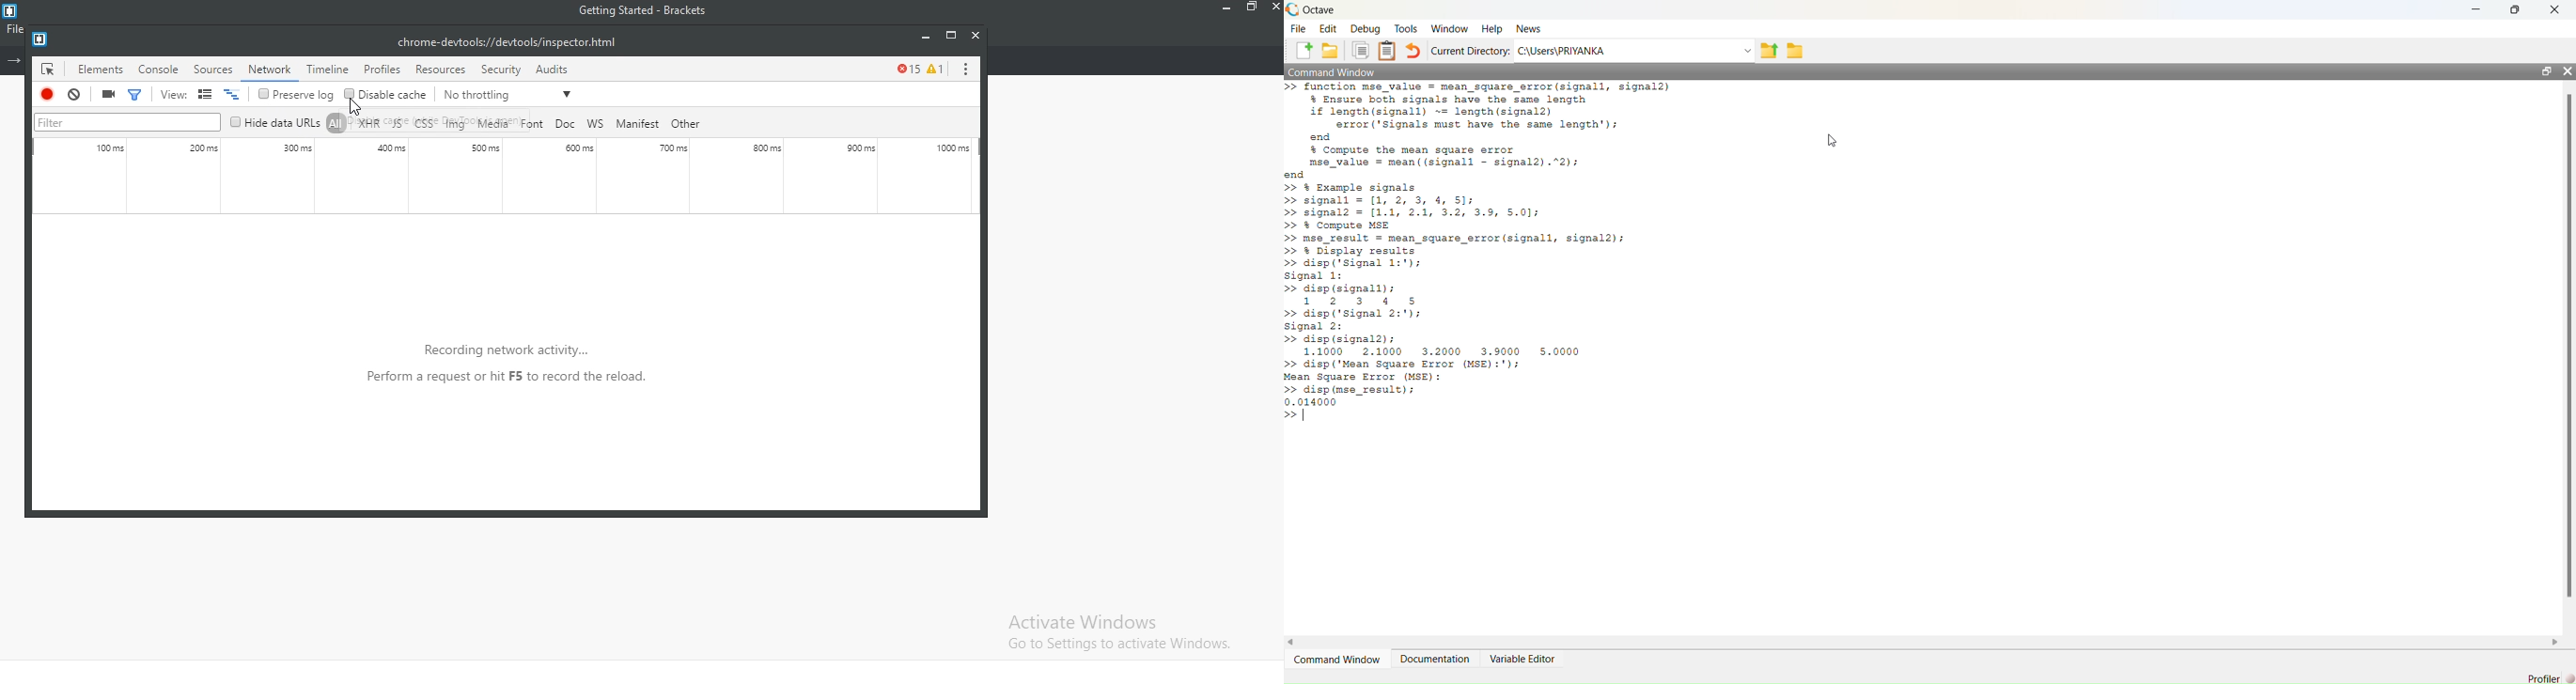  What do you see at coordinates (13, 28) in the screenshot?
I see `file` at bounding box center [13, 28].